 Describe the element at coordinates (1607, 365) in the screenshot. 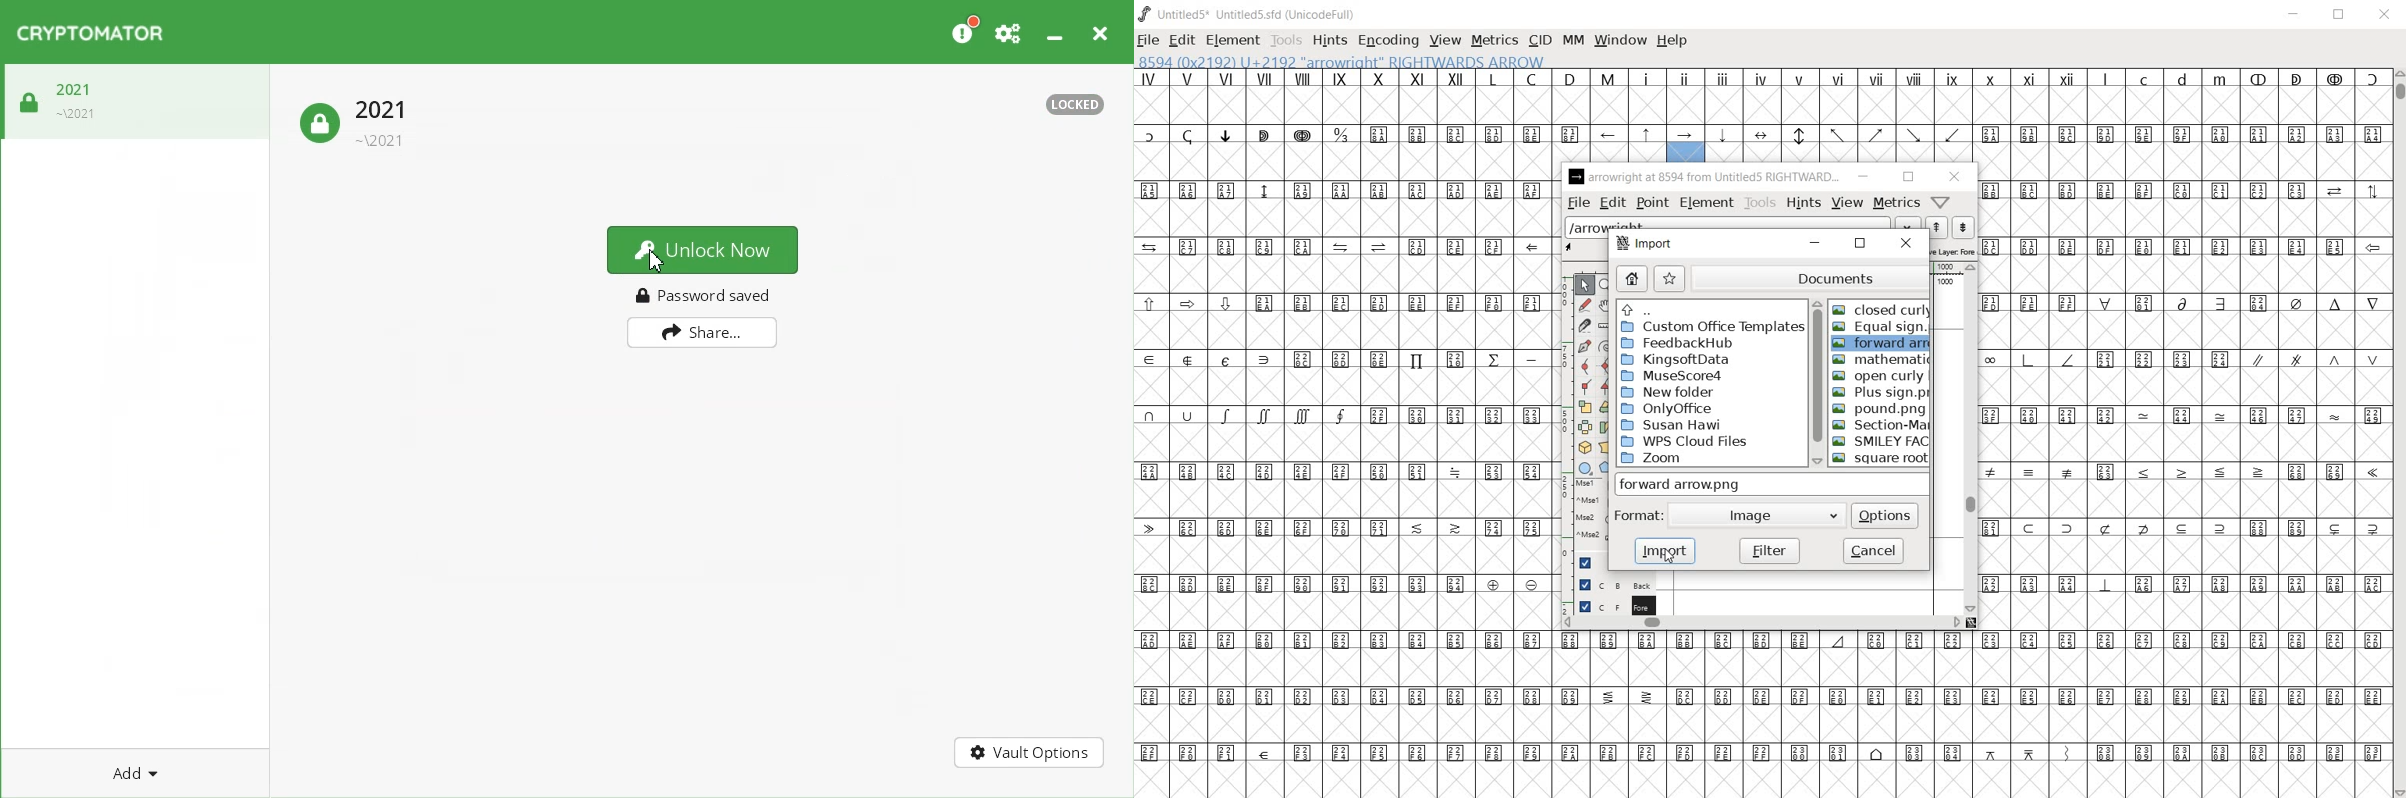

I see `add a curve point always either horizontal or vertical` at that location.